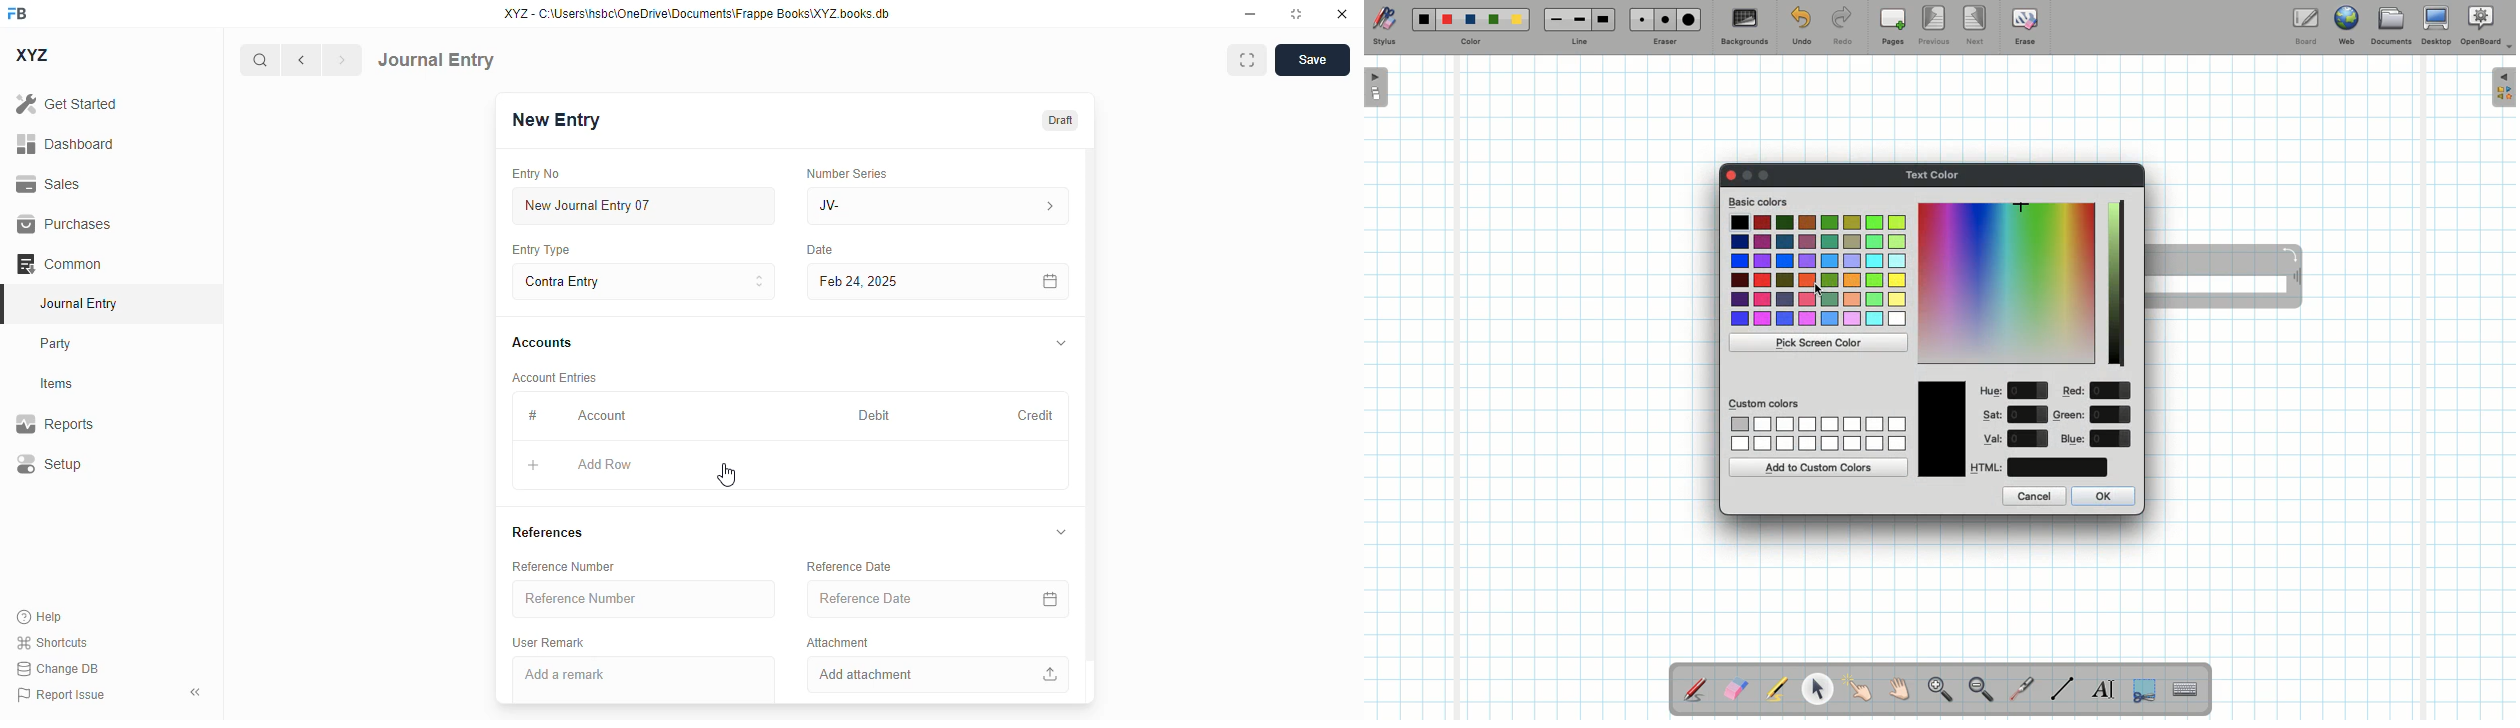  What do you see at coordinates (1422, 19) in the screenshot?
I see `Black` at bounding box center [1422, 19].